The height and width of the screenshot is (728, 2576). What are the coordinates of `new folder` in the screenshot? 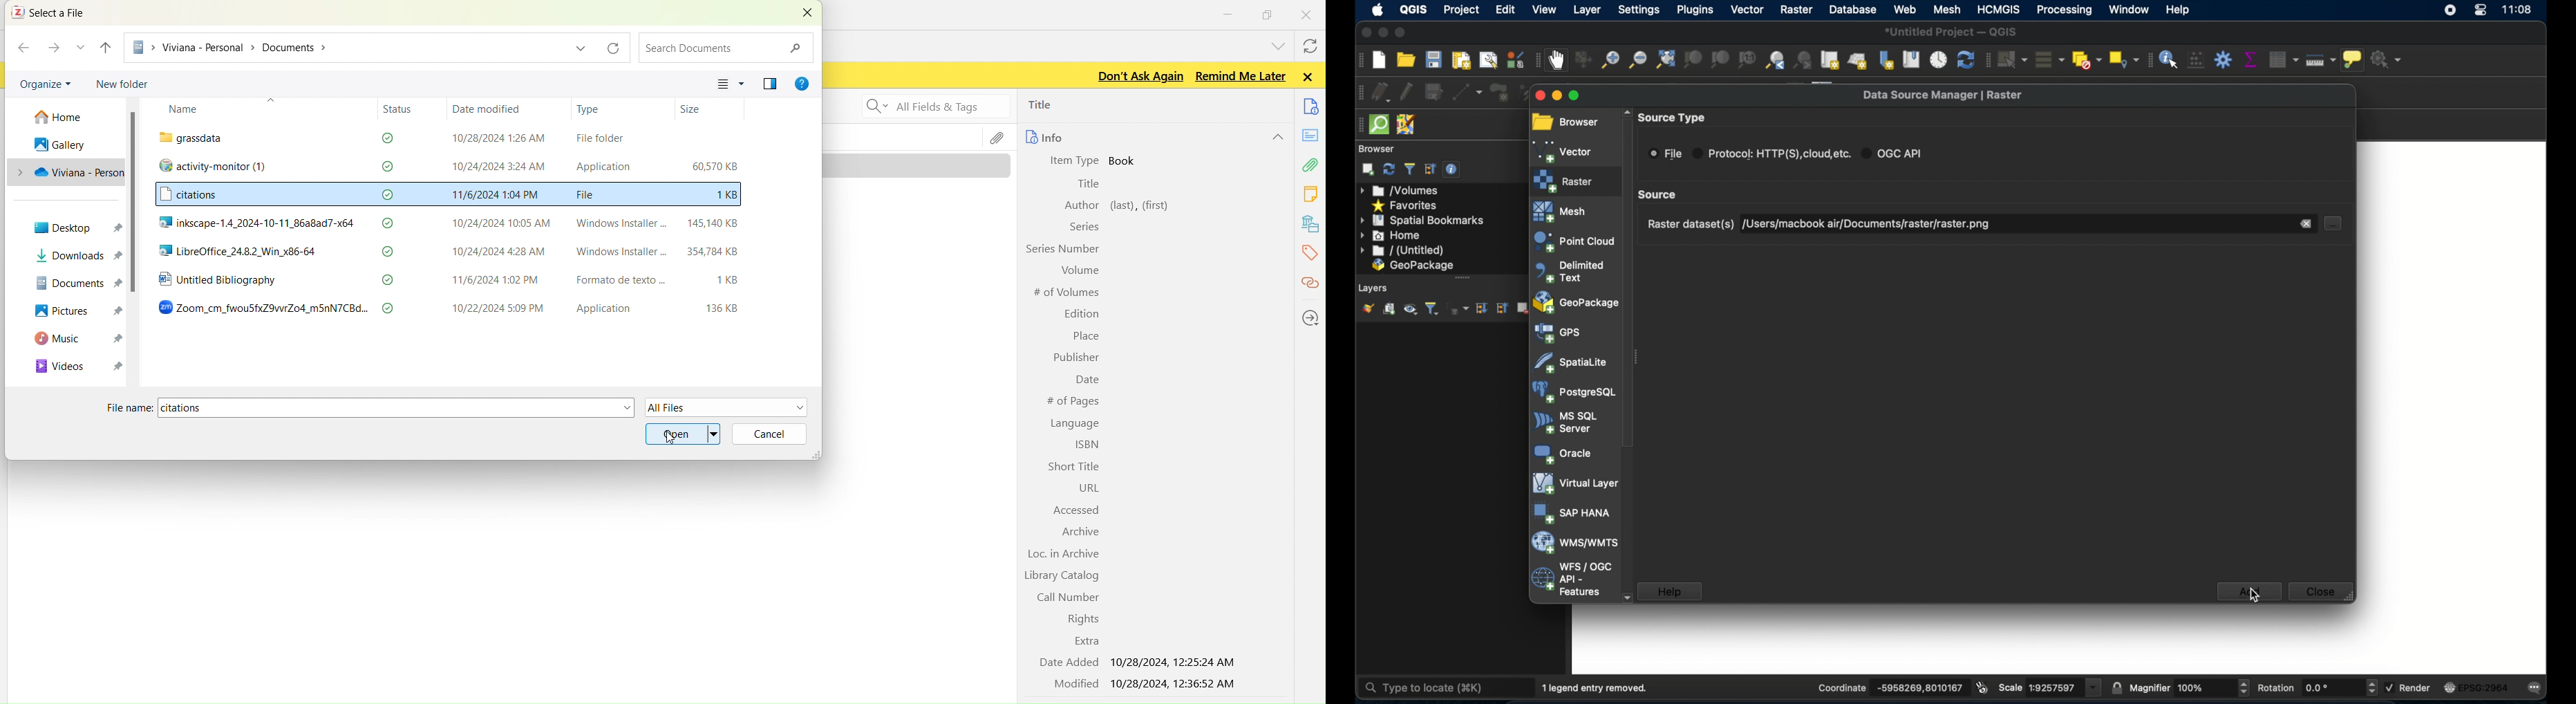 It's located at (122, 84).